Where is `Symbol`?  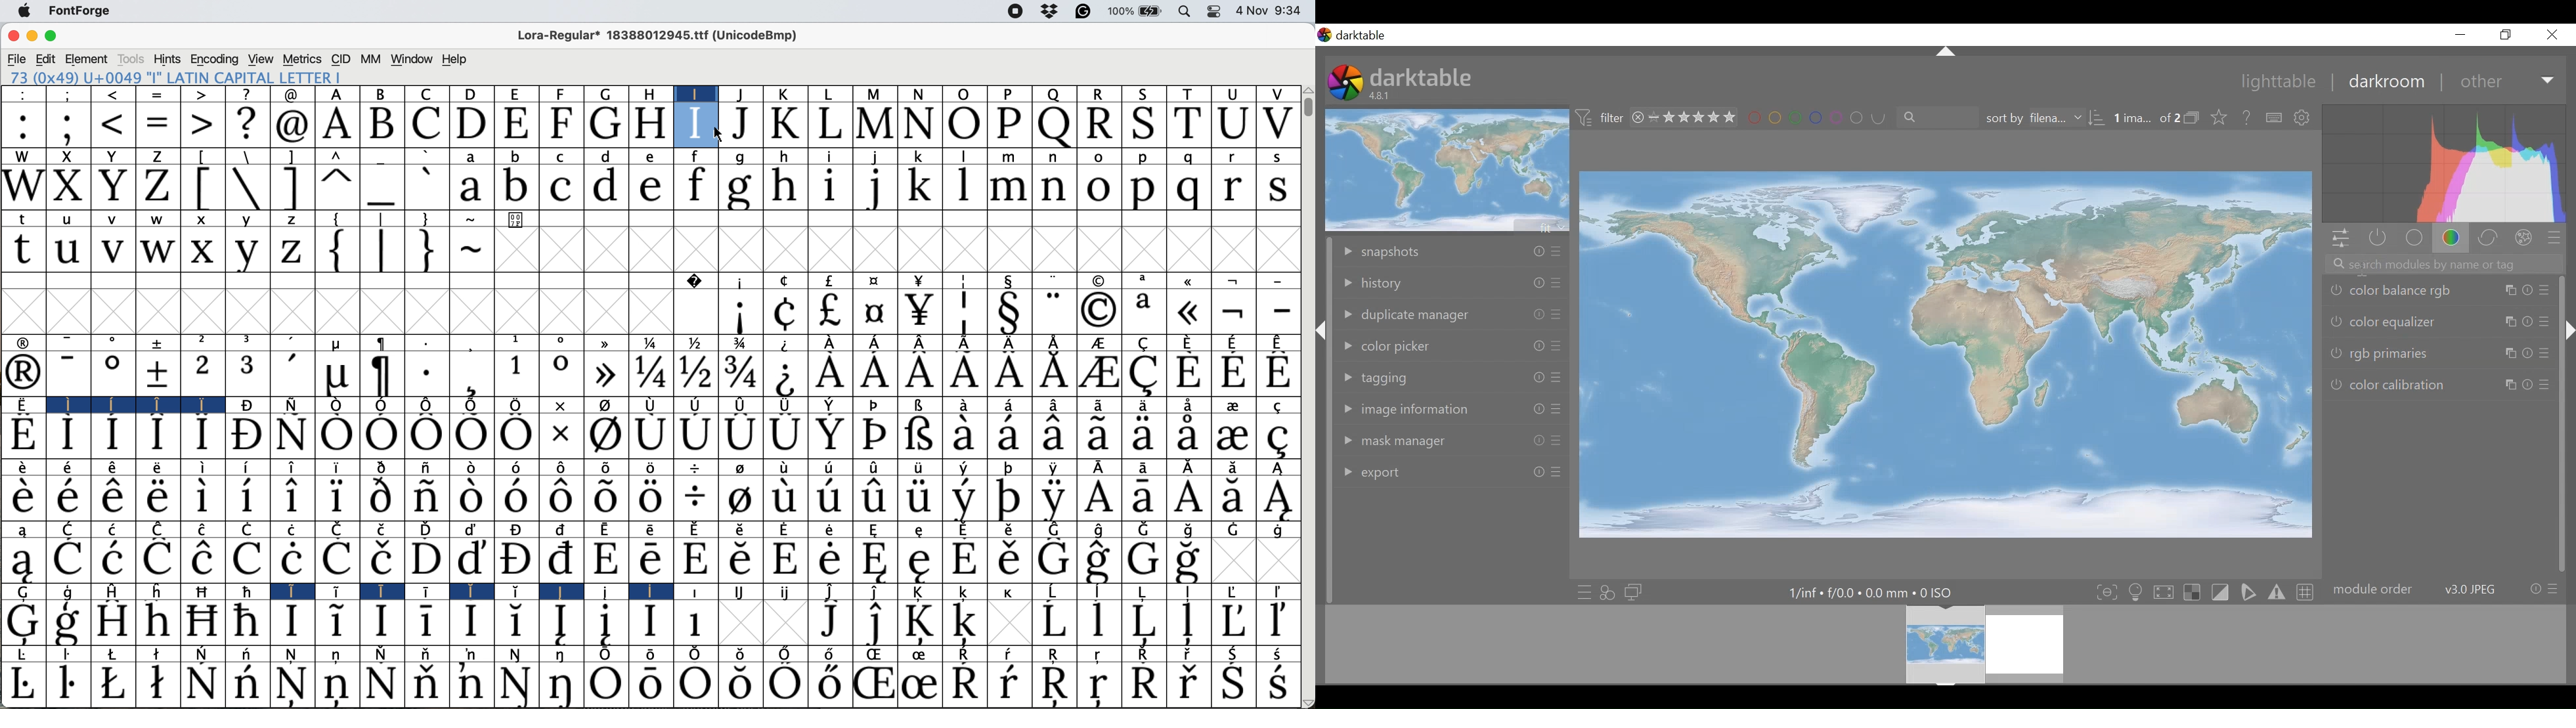
Symbol is located at coordinates (115, 654).